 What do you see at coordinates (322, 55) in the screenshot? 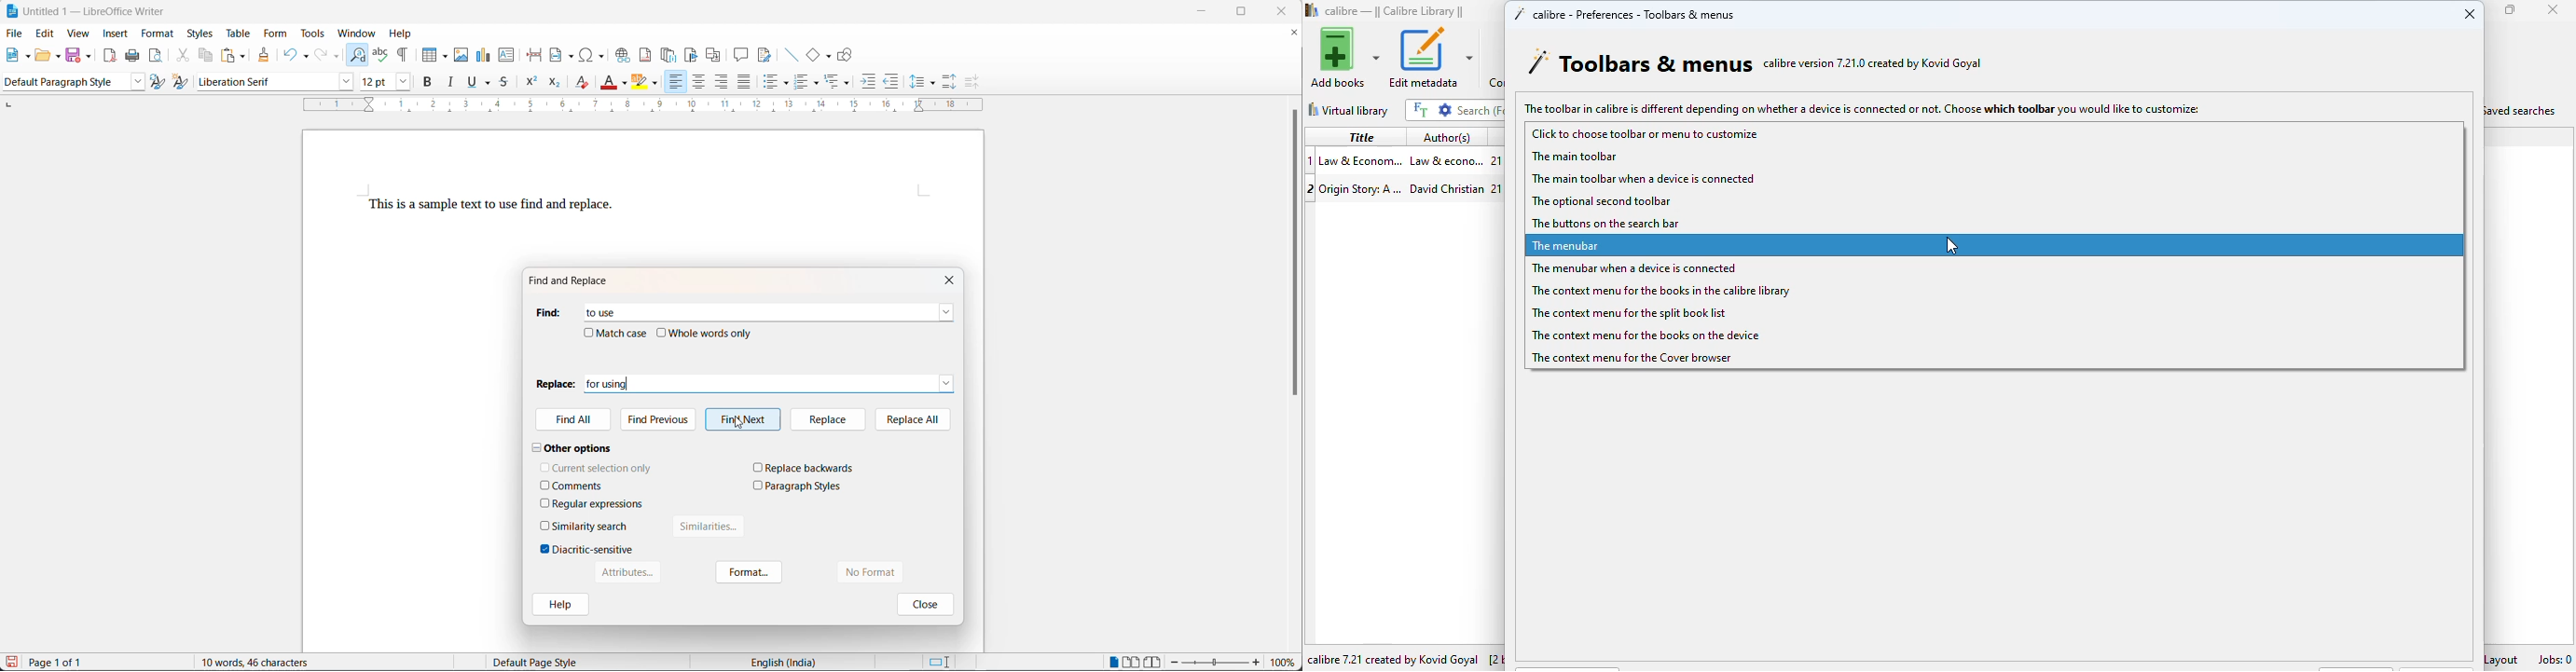
I see `redo` at bounding box center [322, 55].